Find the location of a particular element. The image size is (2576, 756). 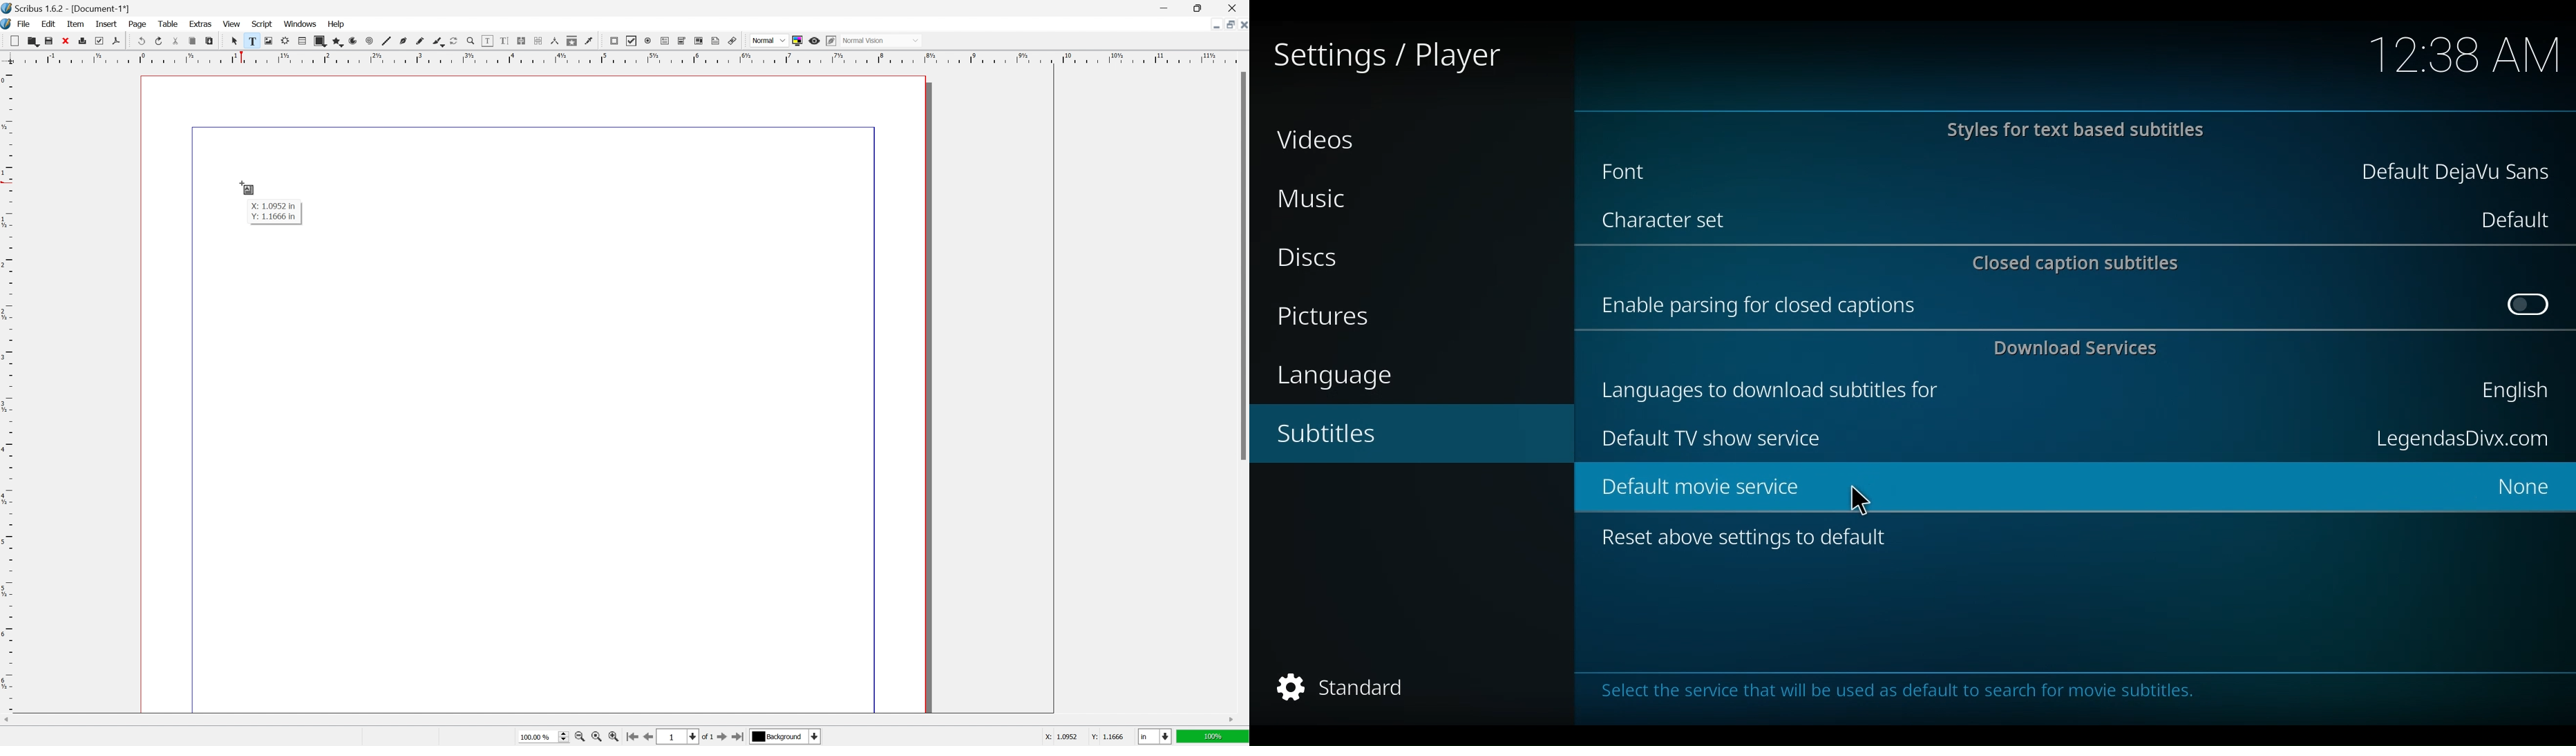

legendasDivx.com is located at coordinates (2461, 440).